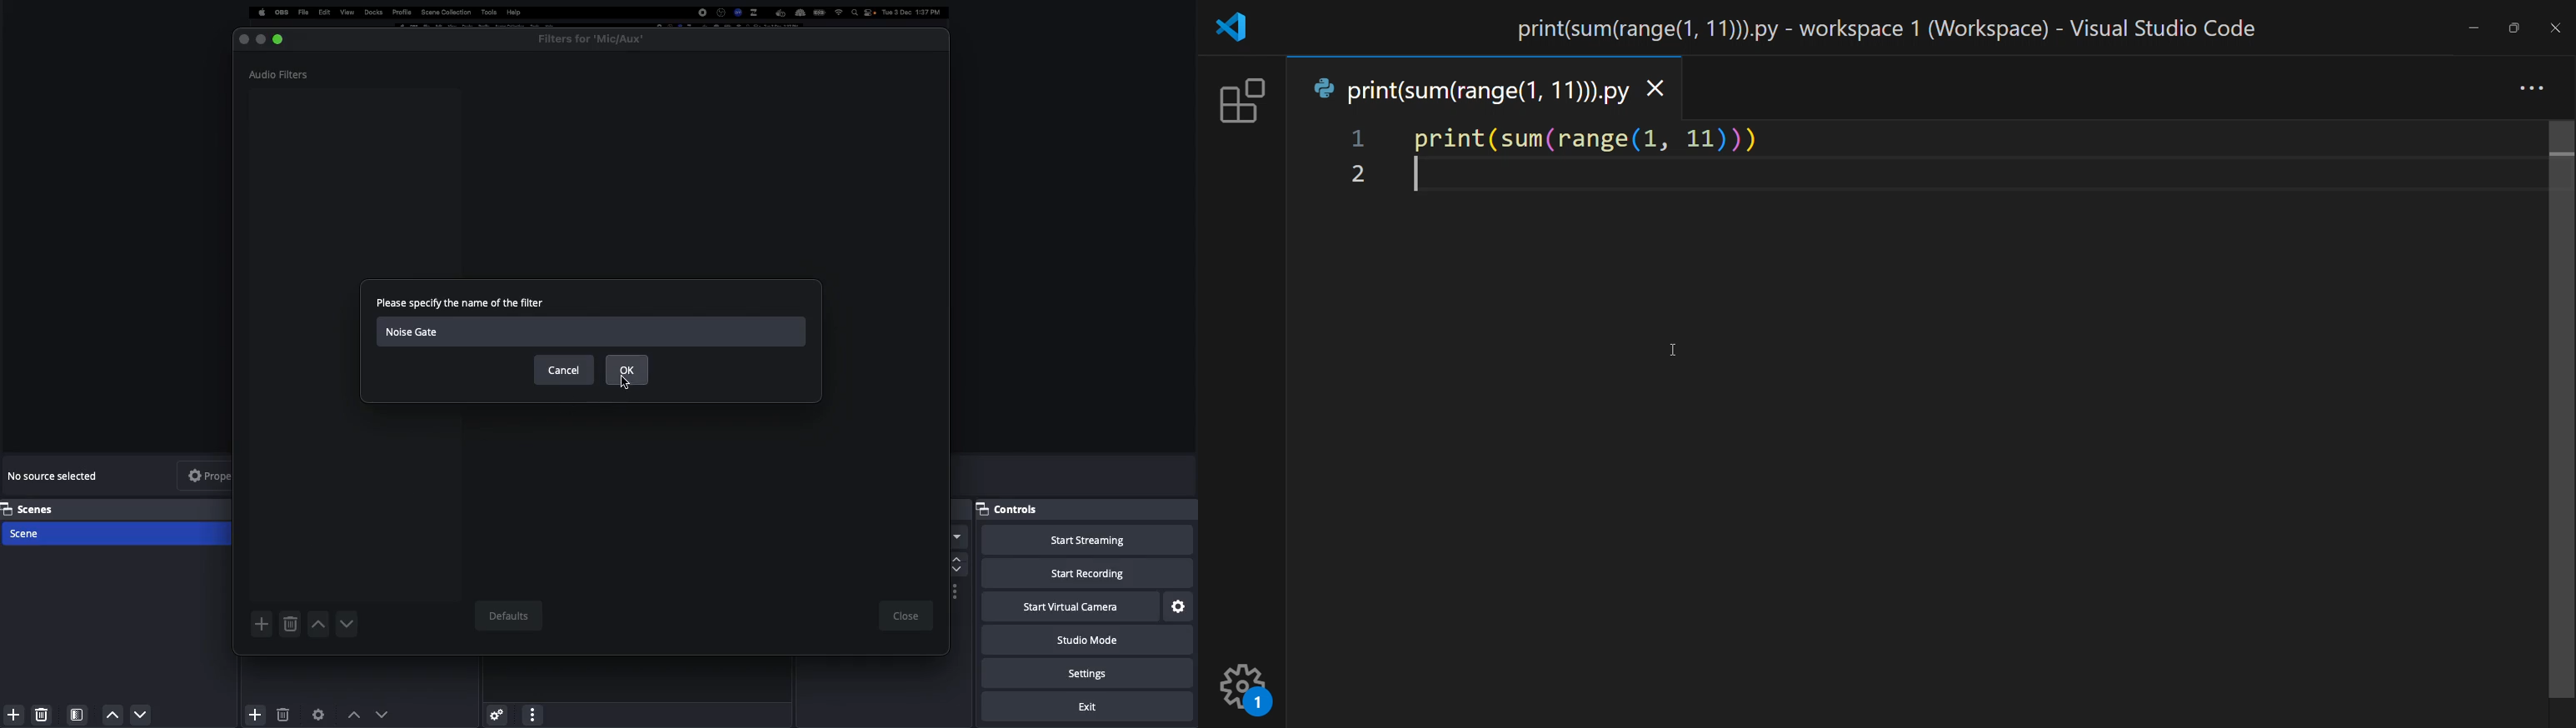  I want to click on Cursor, so click(629, 386).